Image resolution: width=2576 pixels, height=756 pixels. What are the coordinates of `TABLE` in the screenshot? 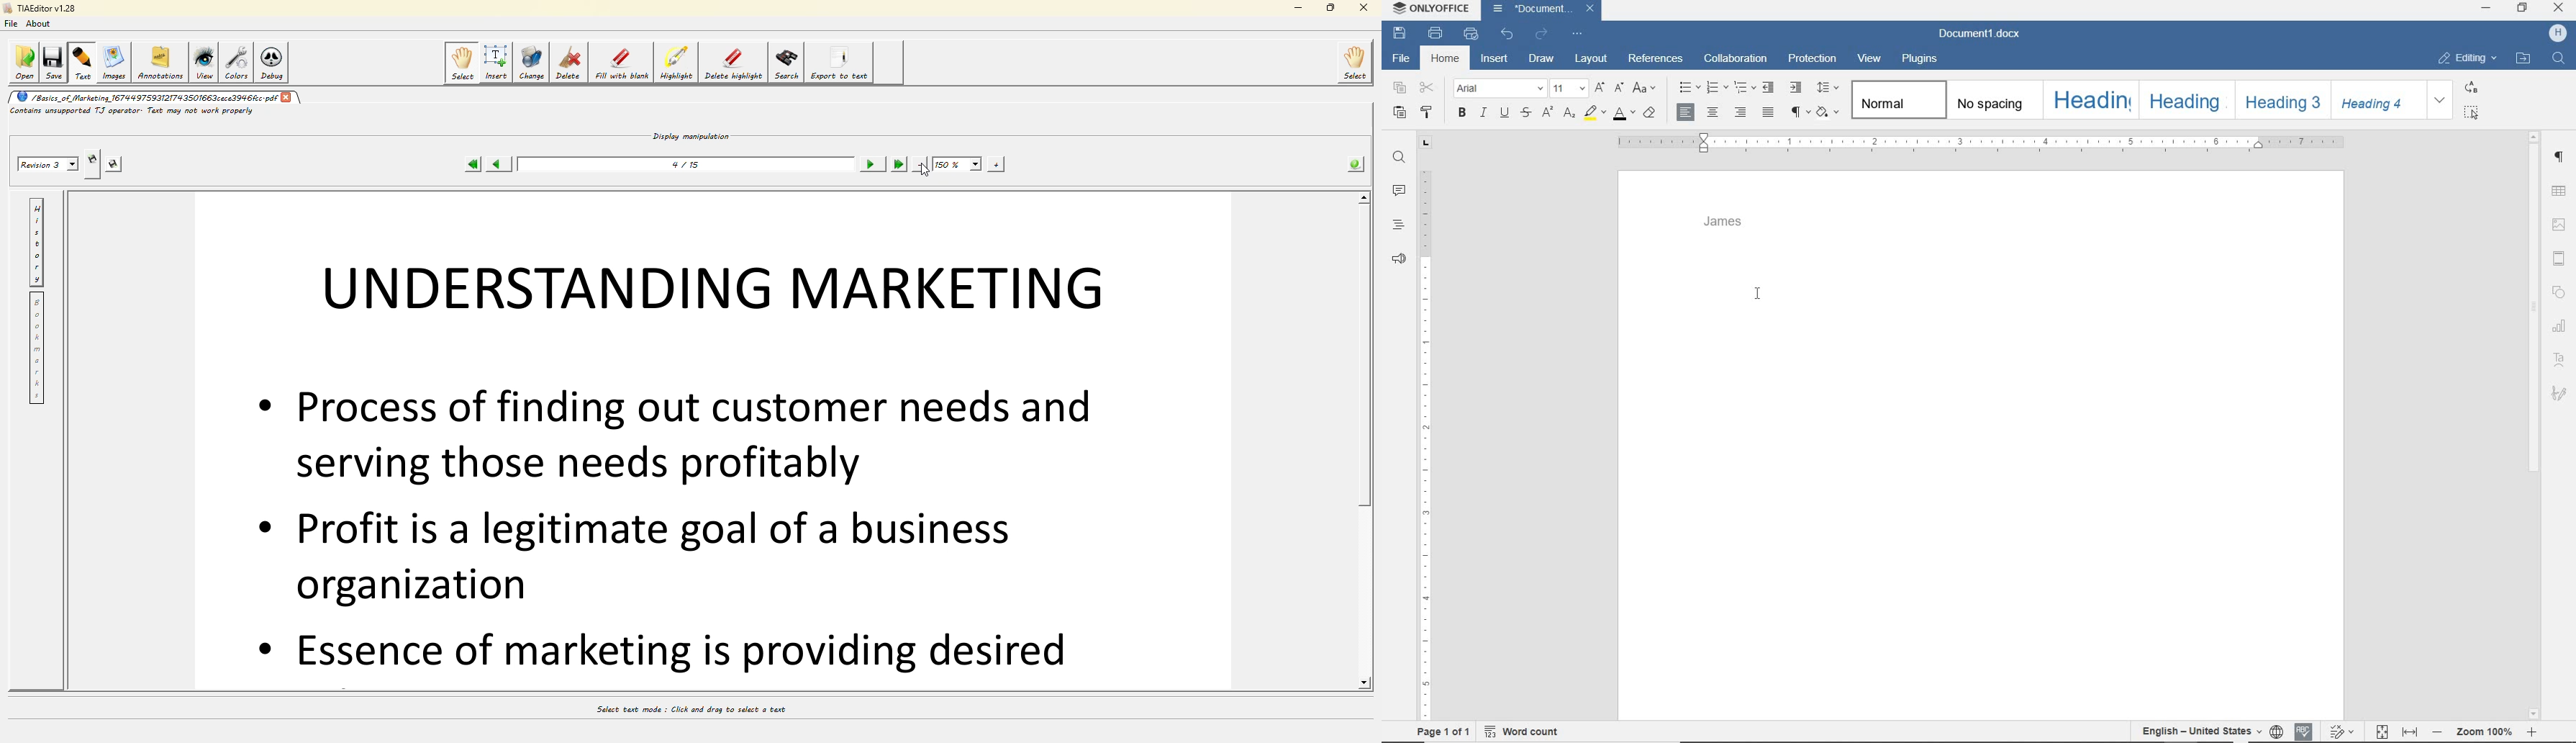 It's located at (2559, 191).